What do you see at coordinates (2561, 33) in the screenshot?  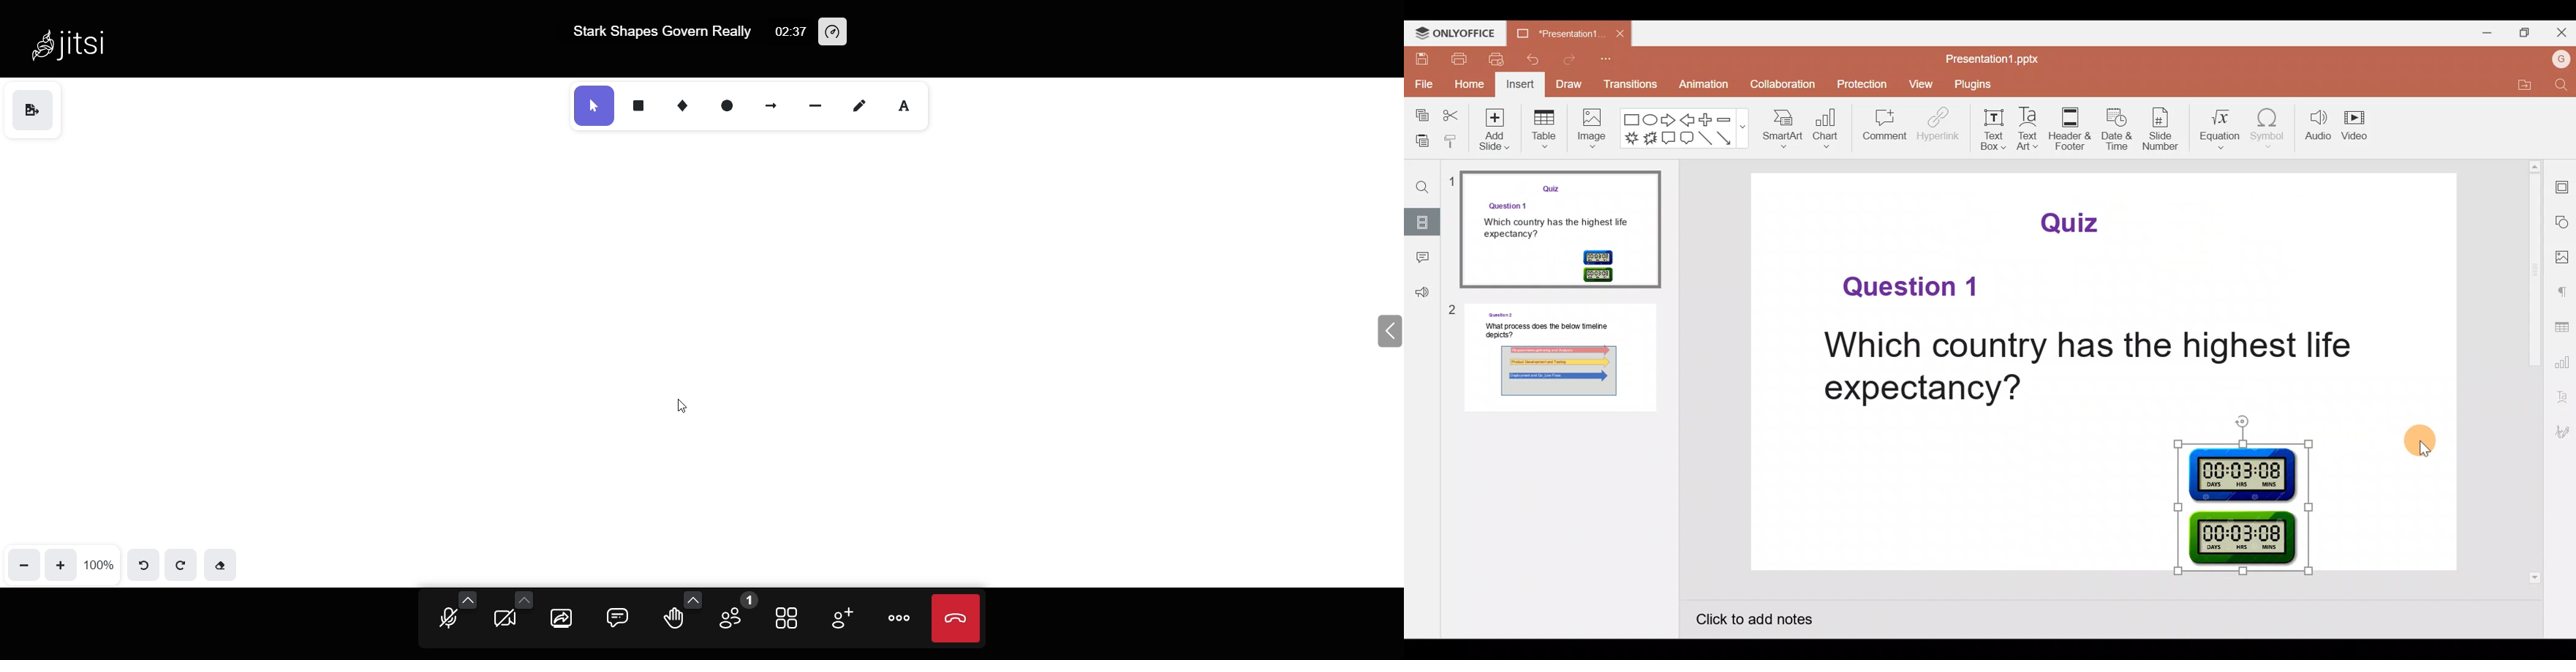 I see `Close` at bounding box center [2561, 33].